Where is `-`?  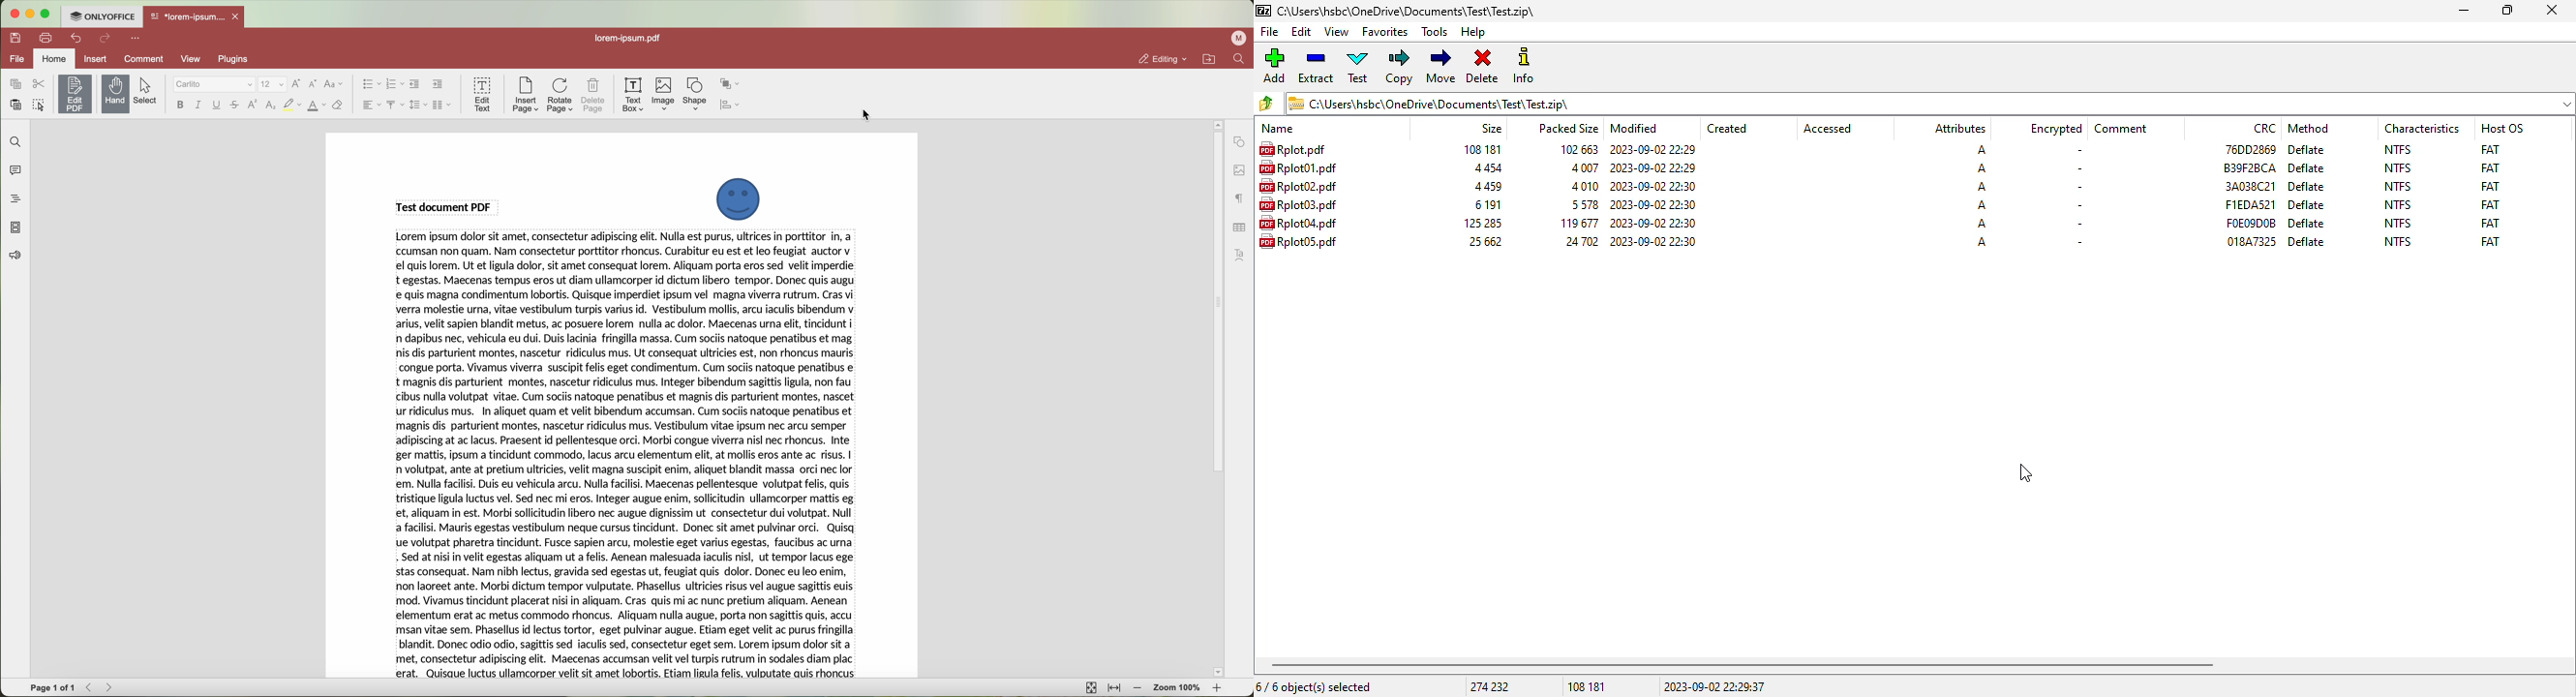 - is located at coordinates (2076, 186).